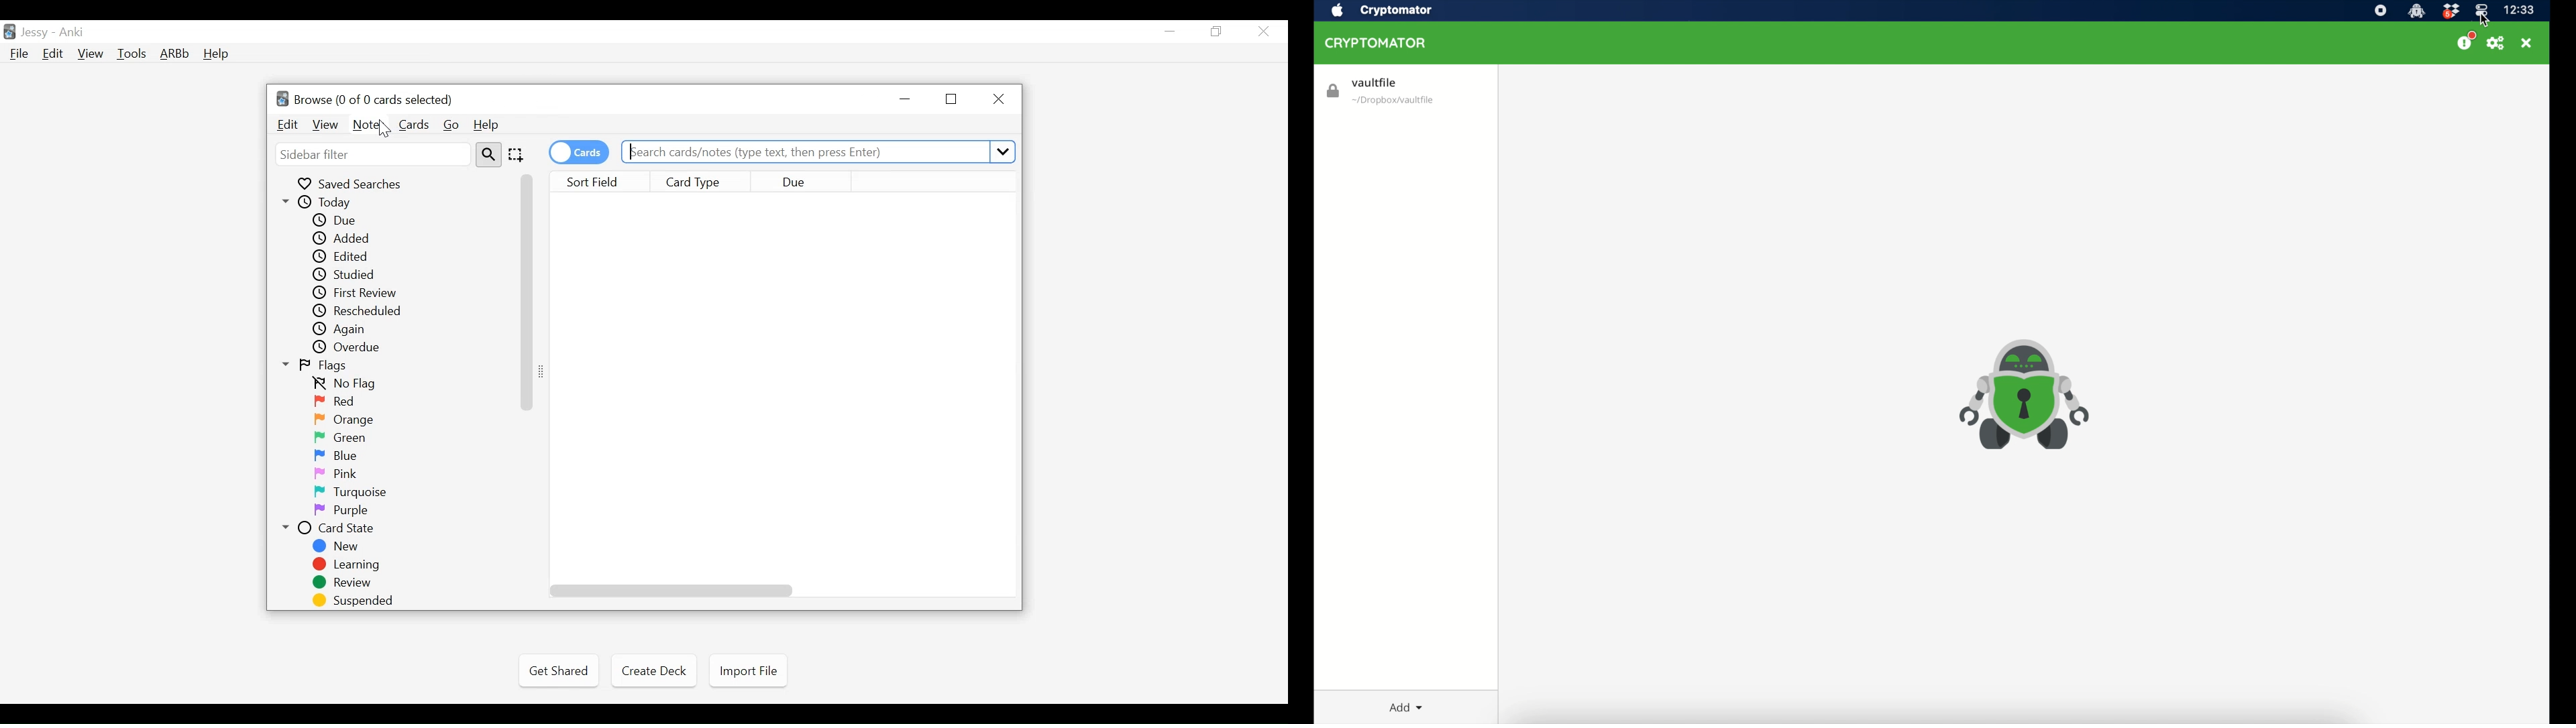 Image resolution: width=2576 pixels, height=728 pixels. Describe the element at coordinates (337, 401) in the screenshot. I see `Red` at that location.